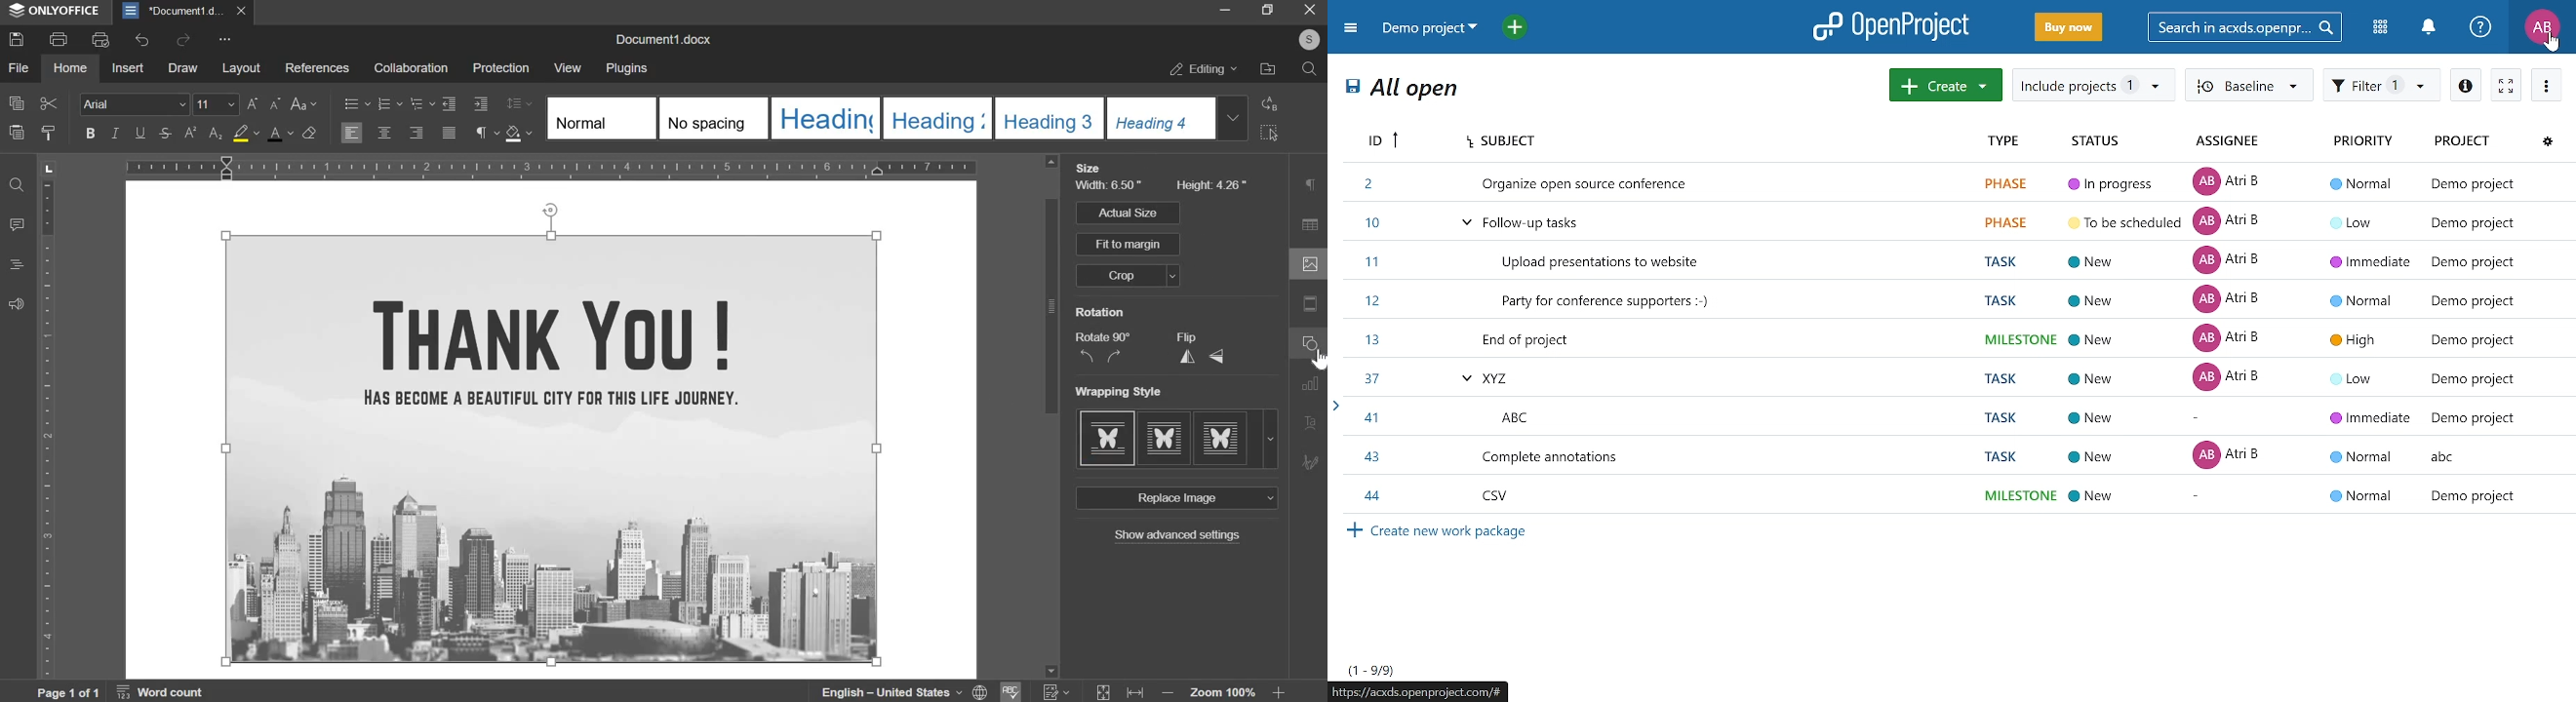 This screenshot has width=2576, height=728. Describe the element at coordinates (553, 166) in the screenshot. I see `ruler` at that location.